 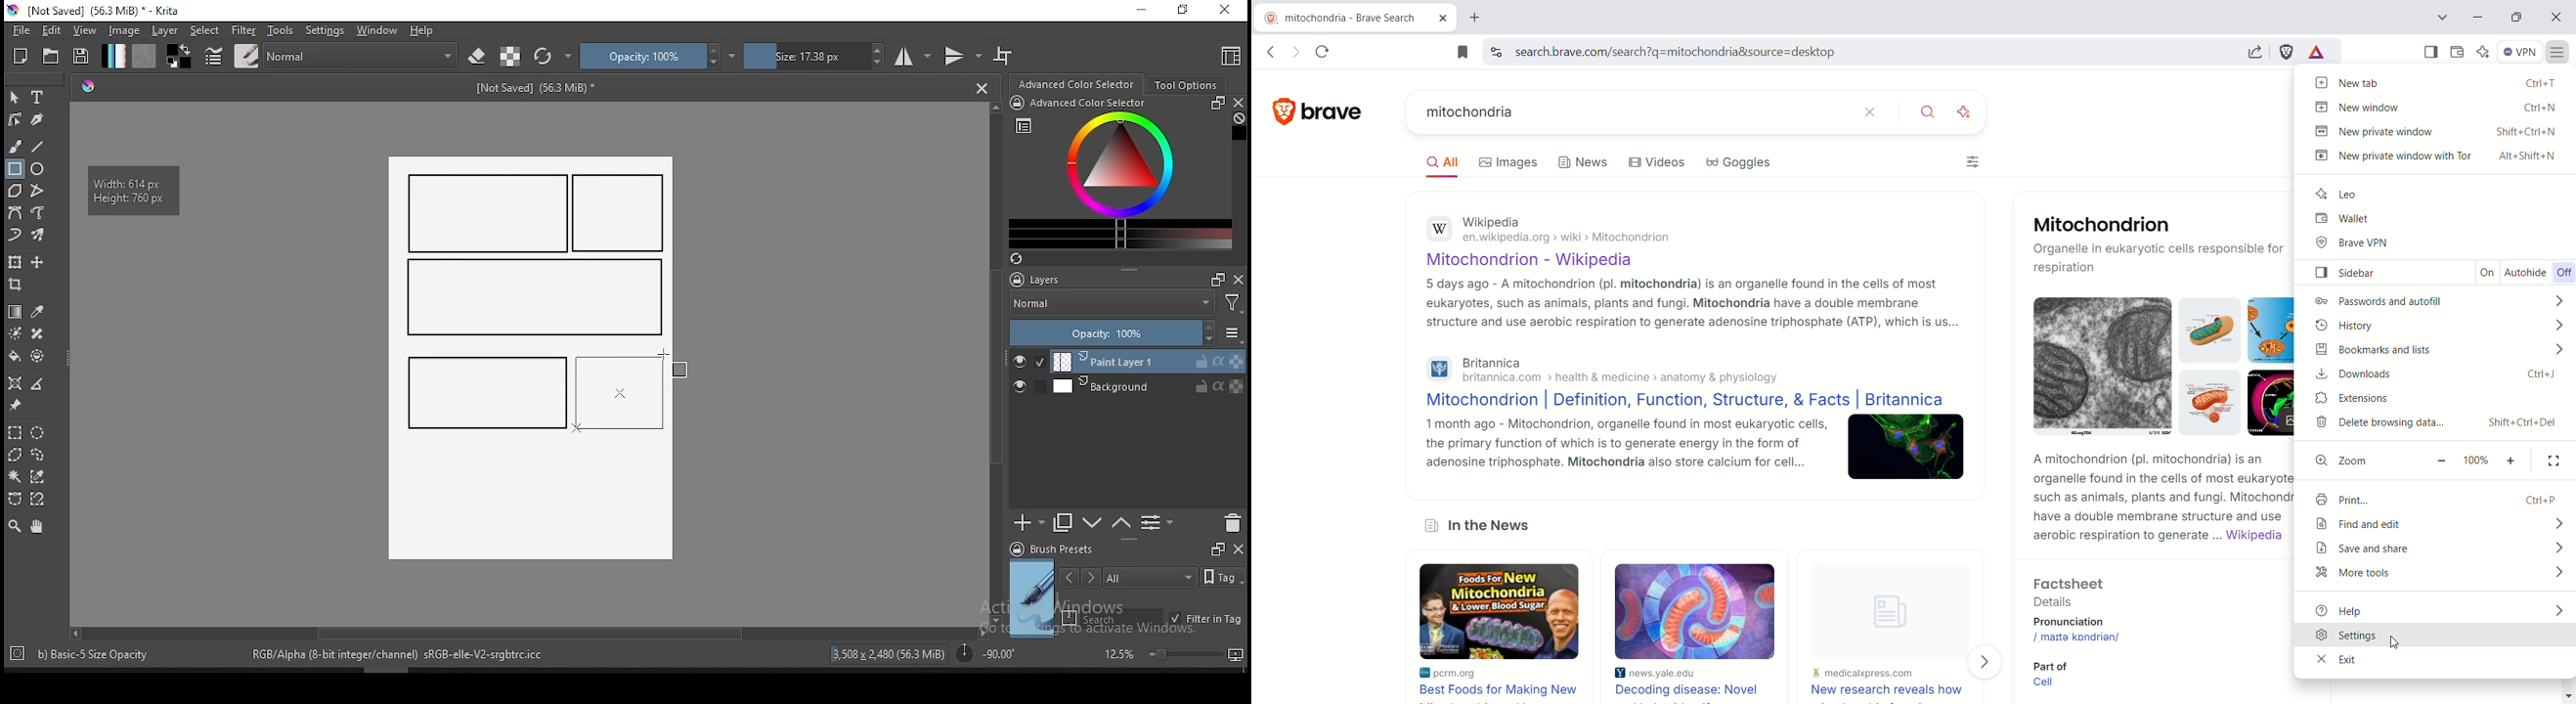 I want to click on advanced color selector, so click(x=1116, y=172).